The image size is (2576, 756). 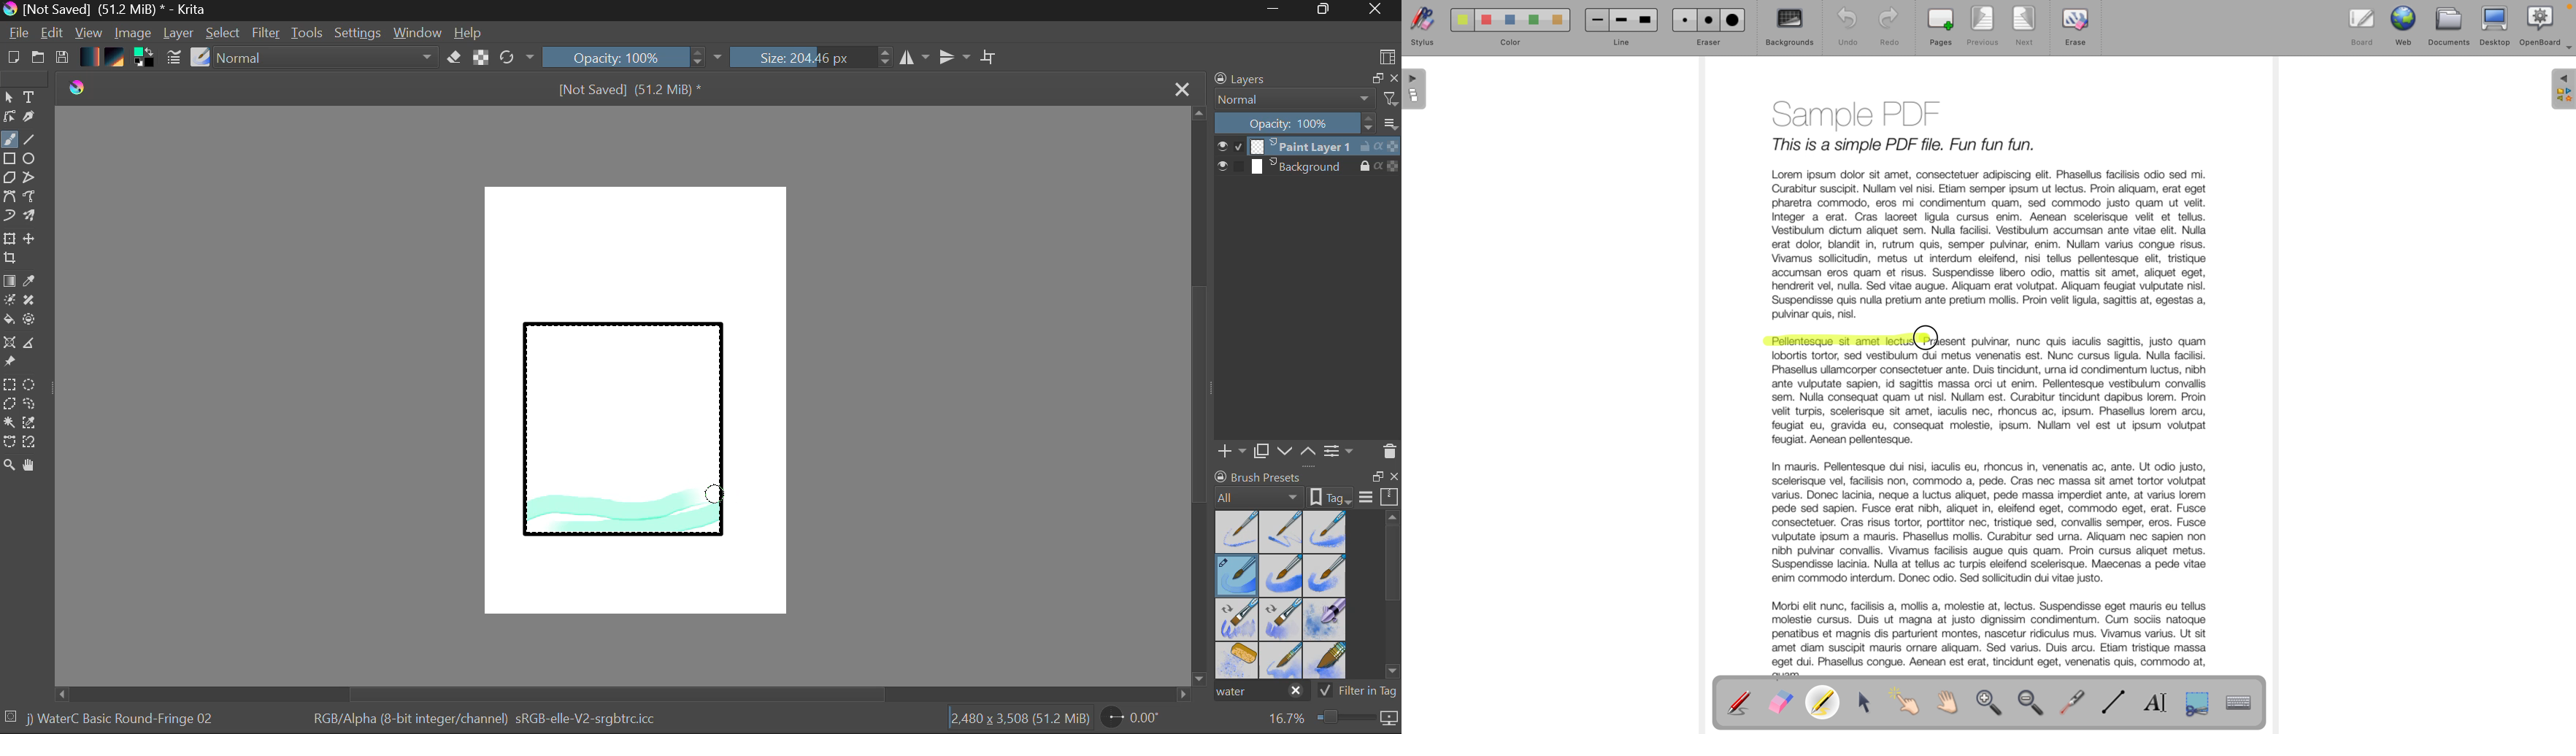 I want to click on Tools, so click(x=308, y=34).